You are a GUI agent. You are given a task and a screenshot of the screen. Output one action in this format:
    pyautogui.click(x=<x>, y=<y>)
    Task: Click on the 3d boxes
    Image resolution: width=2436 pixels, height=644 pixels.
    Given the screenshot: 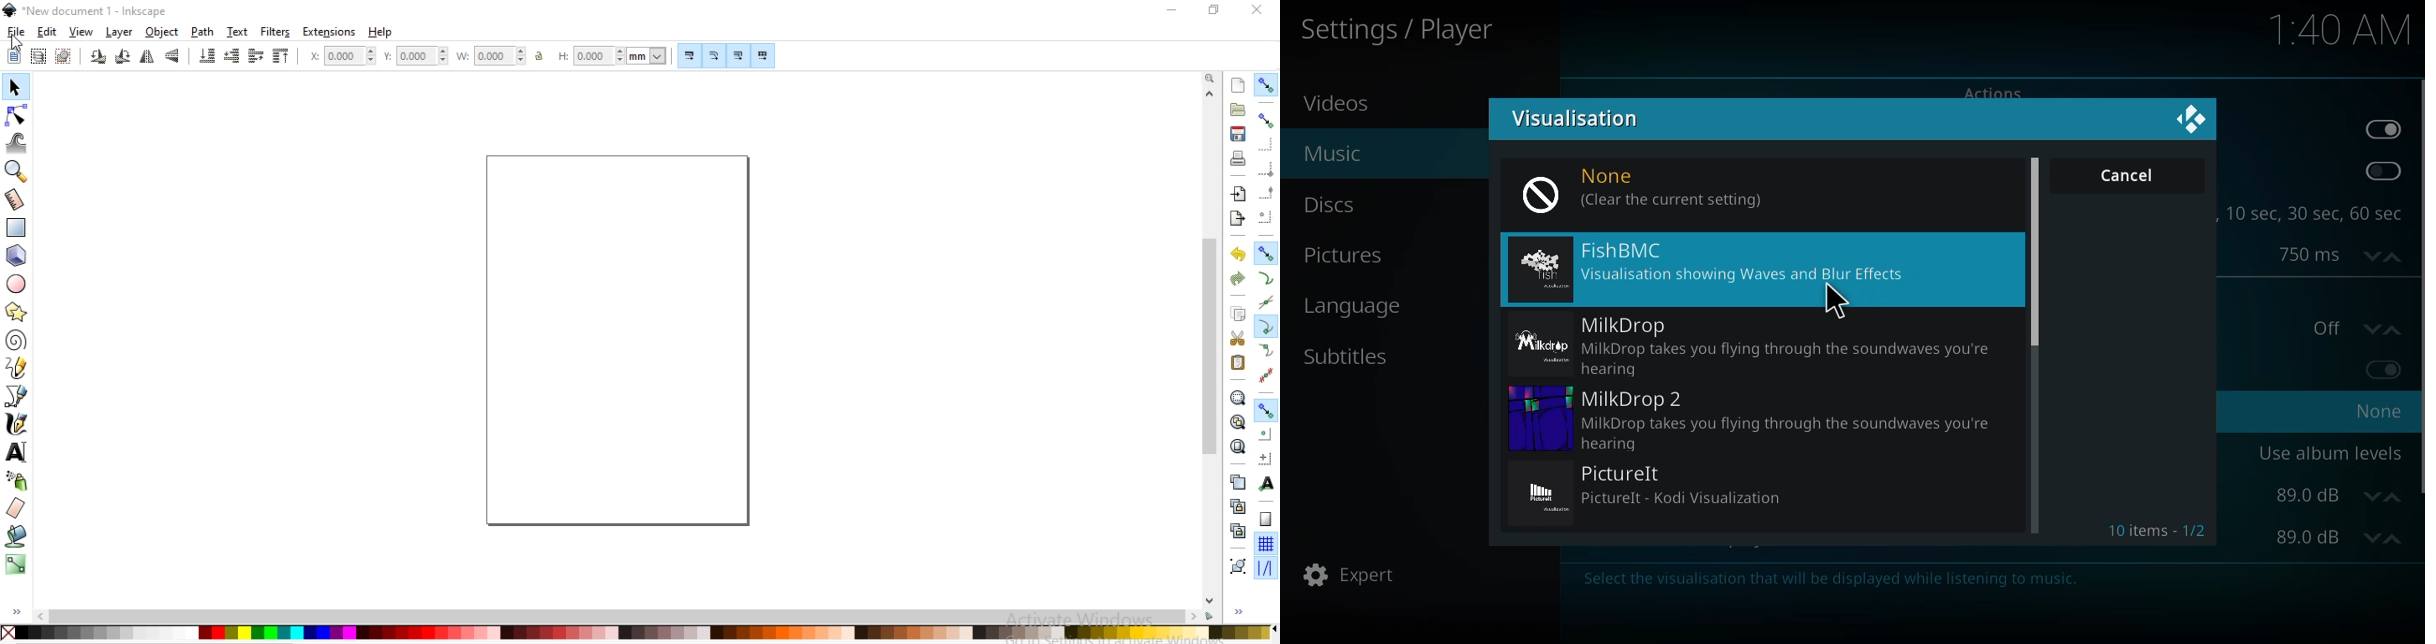 What is the action you would take?
    pyautogui.click(x=16, y=256)
    